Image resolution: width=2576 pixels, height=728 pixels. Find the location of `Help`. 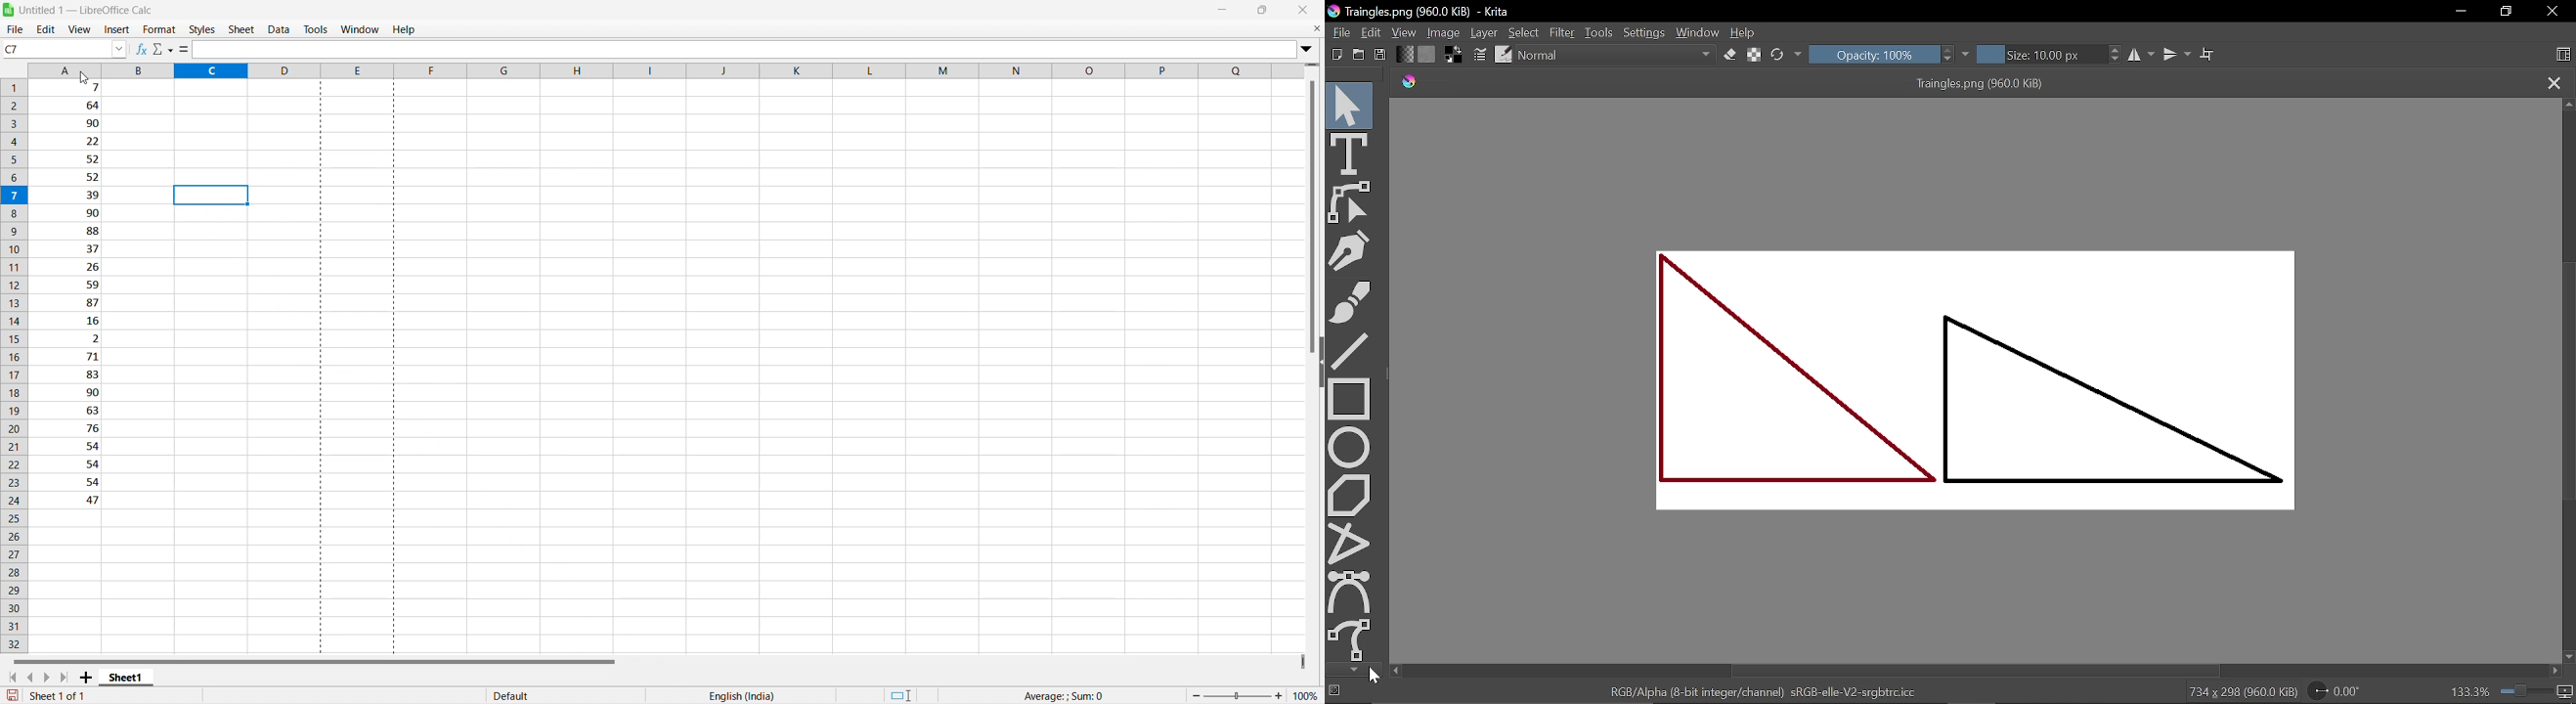

Help is located at coordinates (405, 28).